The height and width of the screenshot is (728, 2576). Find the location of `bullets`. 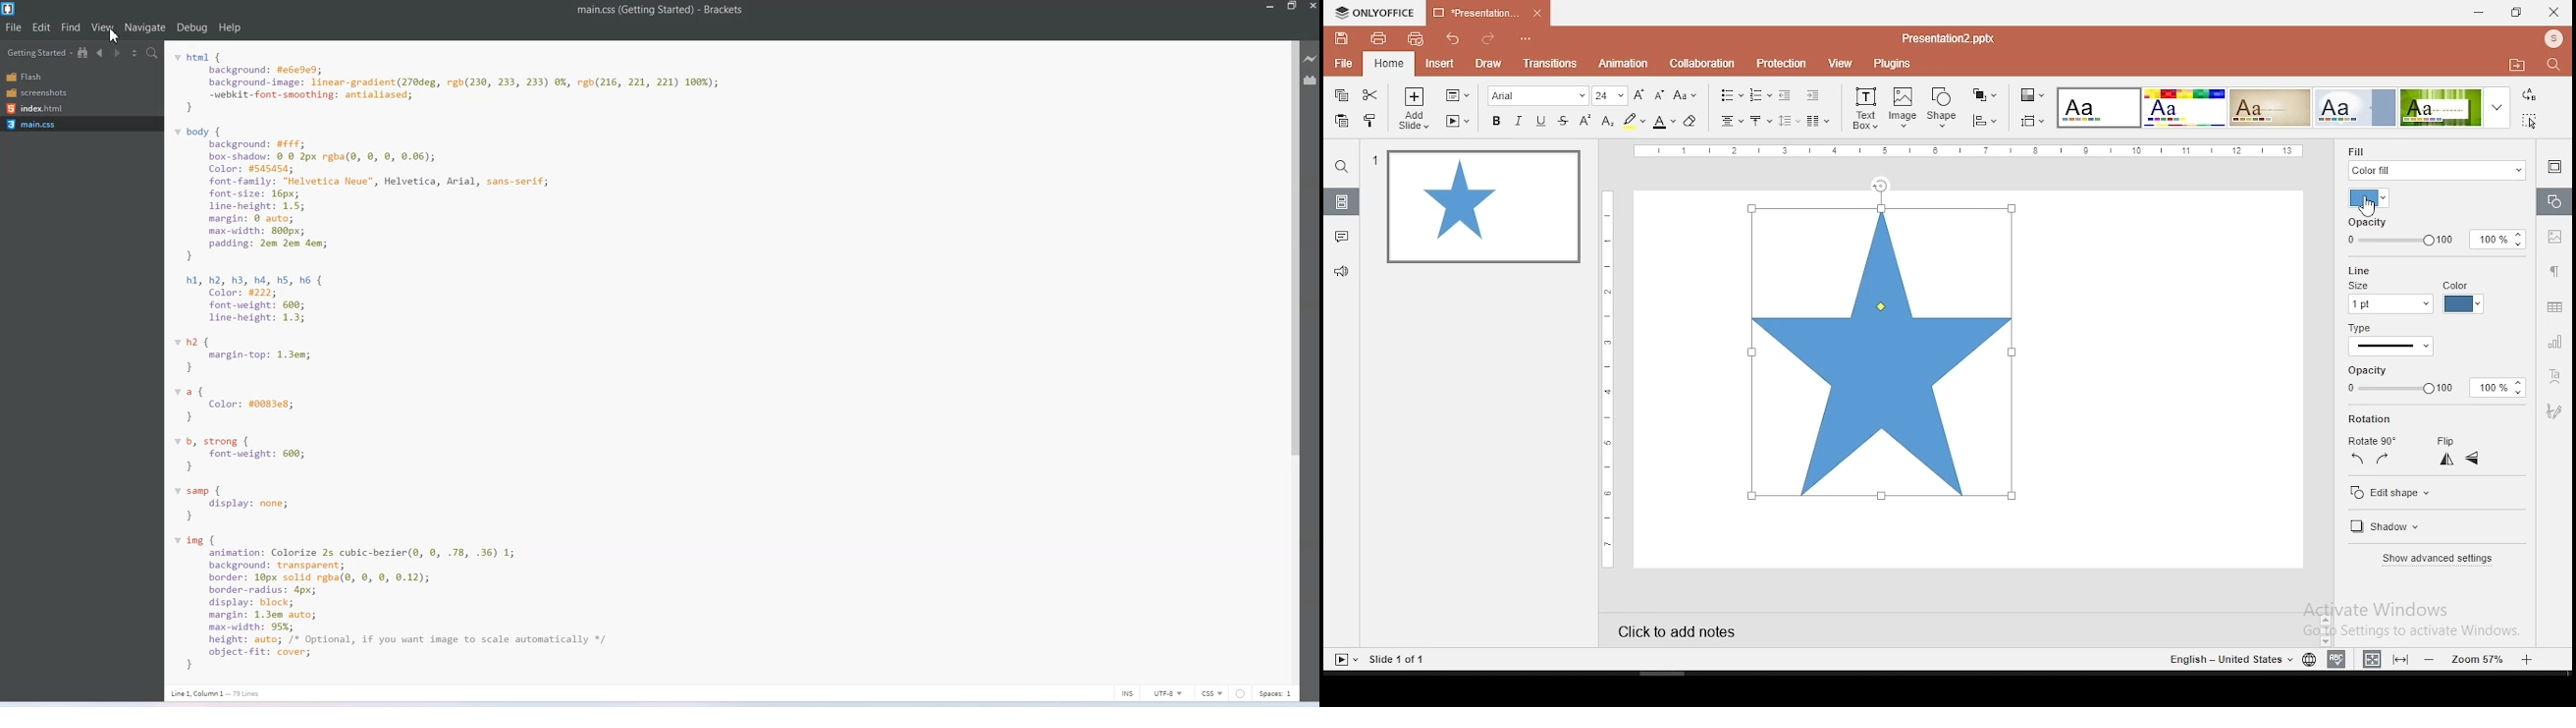

bullets is located at coordinates (1731, 95).